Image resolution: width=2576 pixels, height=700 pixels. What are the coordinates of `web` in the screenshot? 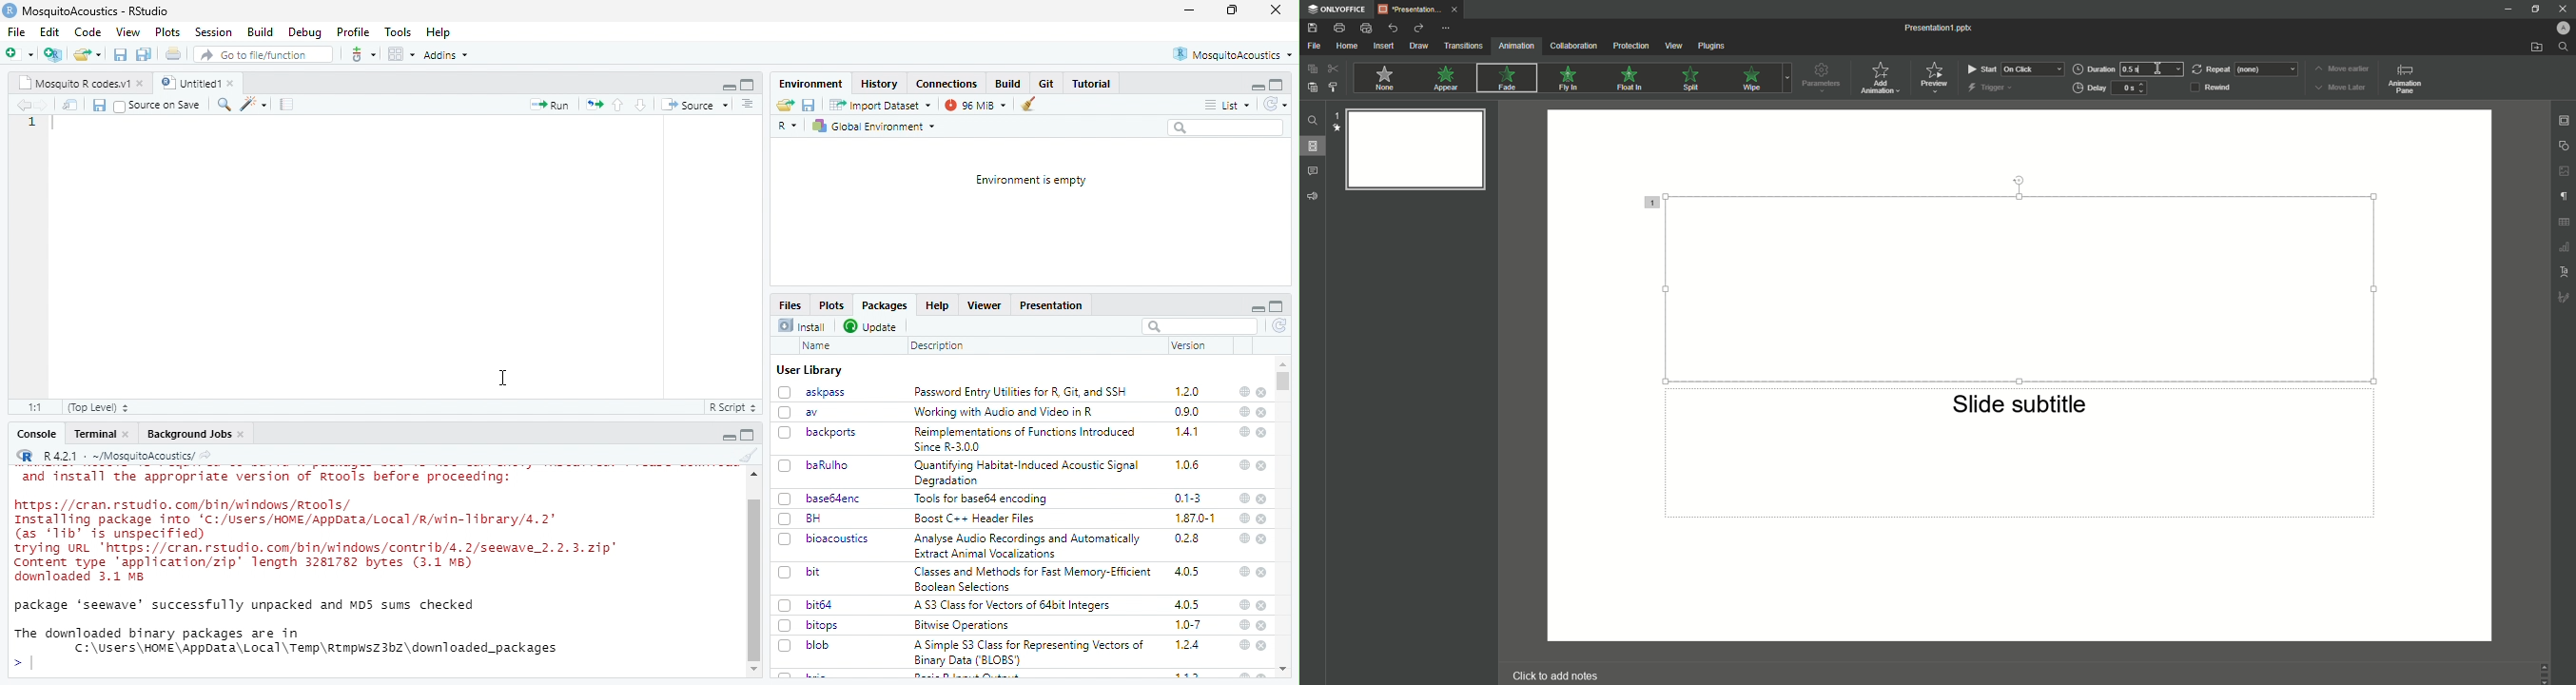 It's located at (1246, 465).